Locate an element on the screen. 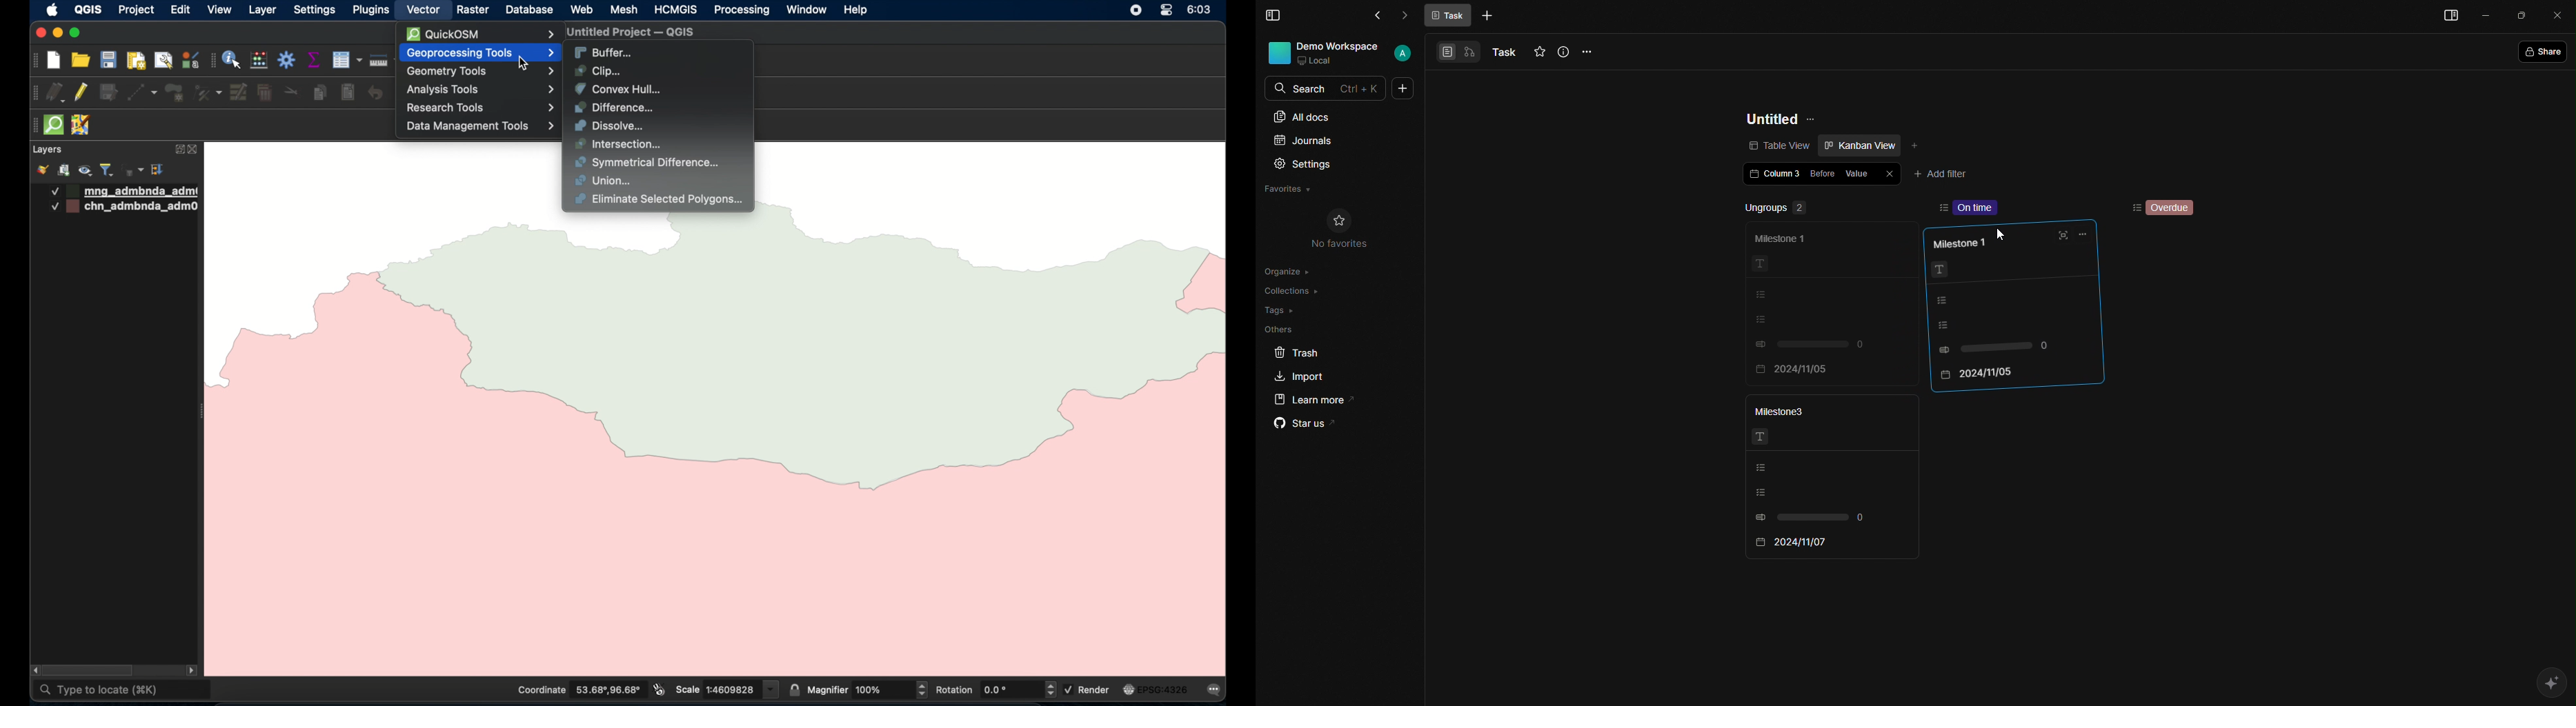 The image size is (2576, 728). project is located at coordinates (135, 11).